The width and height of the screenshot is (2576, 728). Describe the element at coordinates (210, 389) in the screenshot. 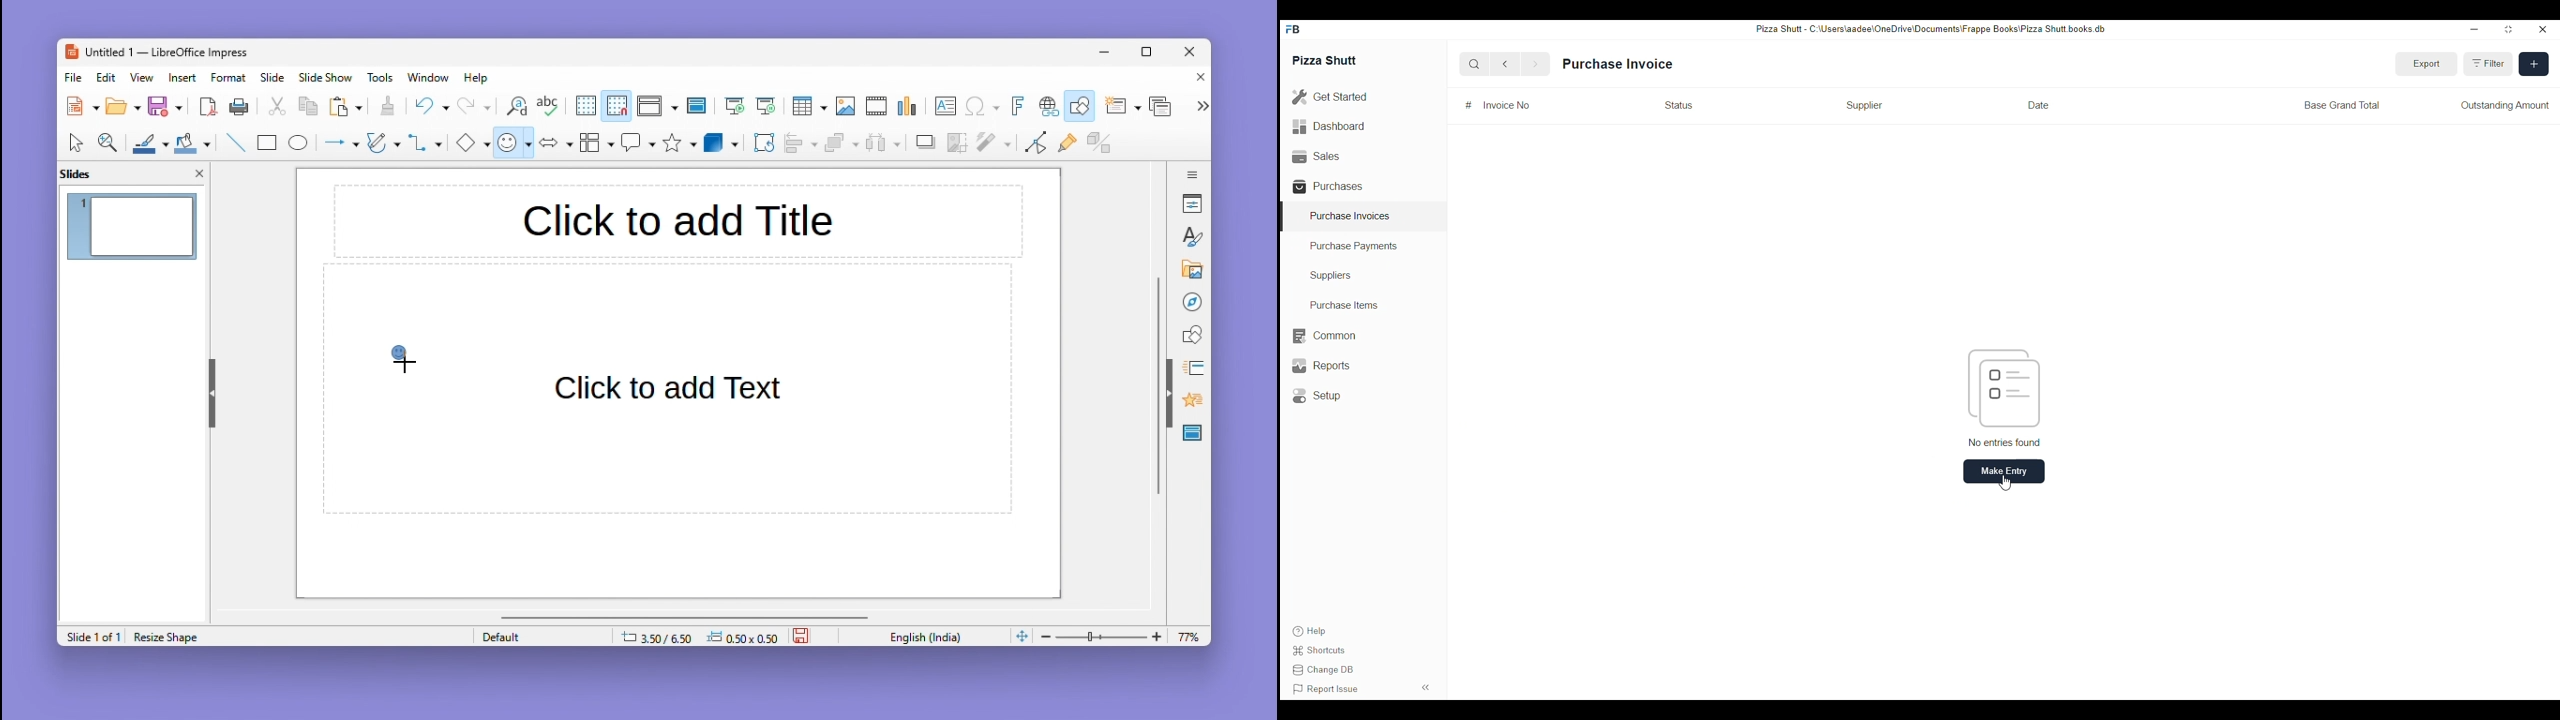

I see `hide` at that location.